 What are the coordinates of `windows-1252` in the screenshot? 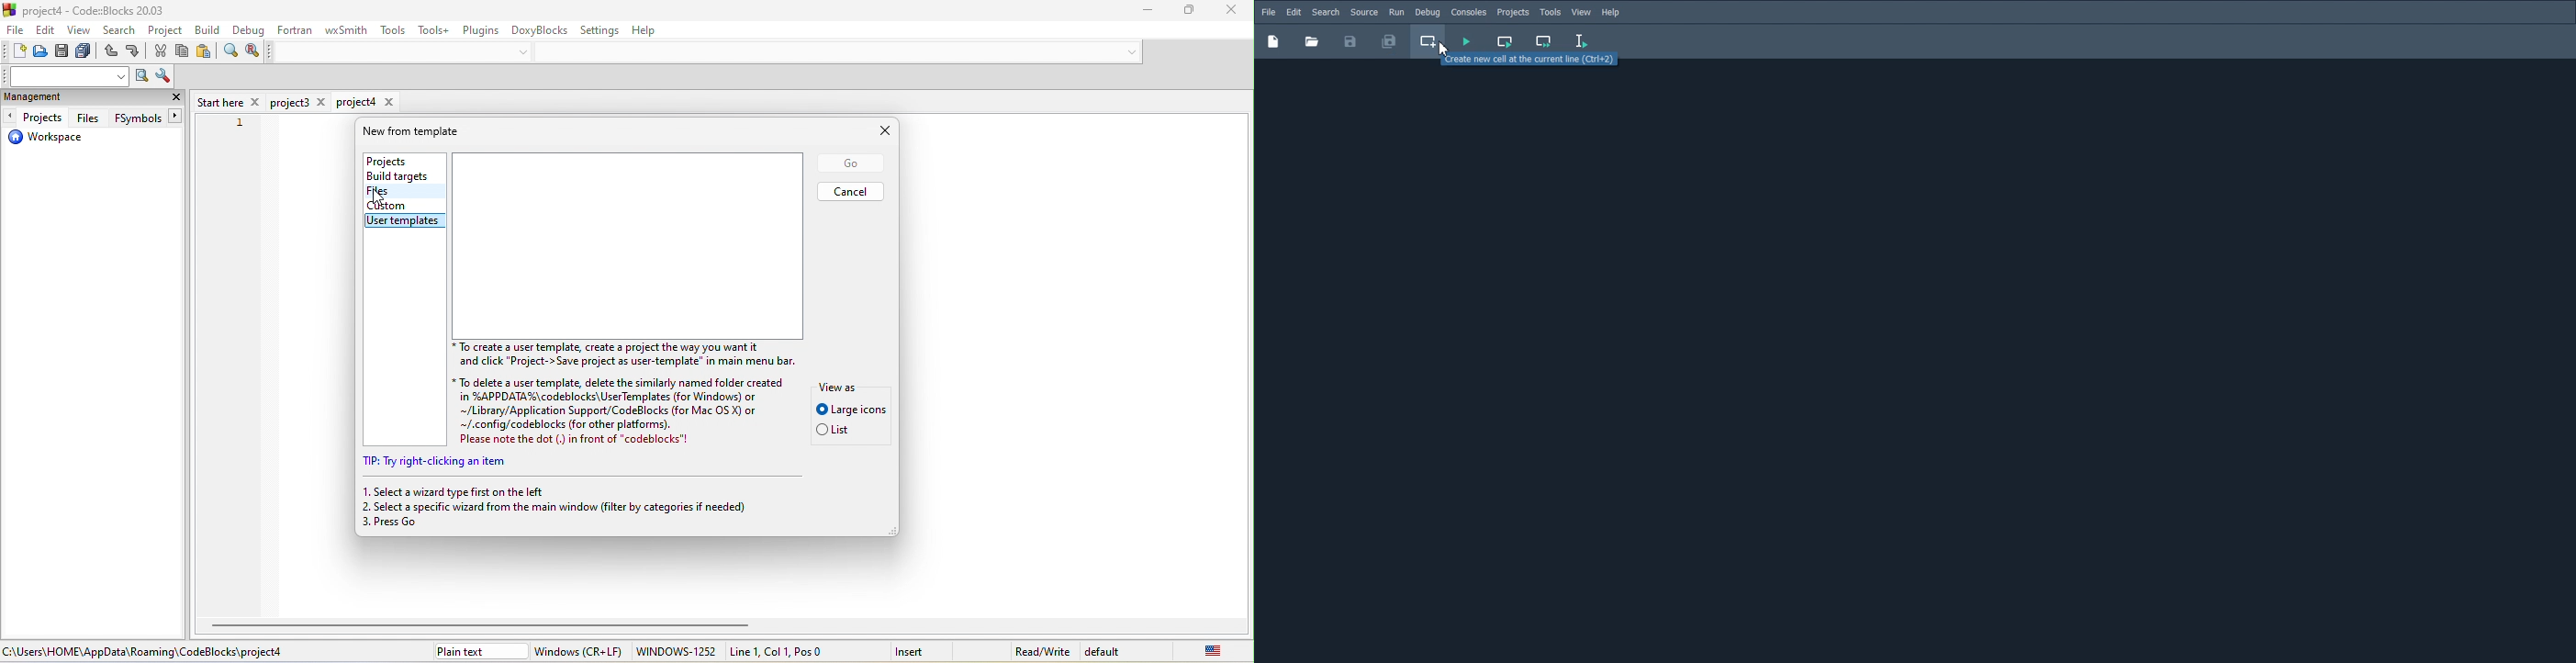 It's located at (676, 652).